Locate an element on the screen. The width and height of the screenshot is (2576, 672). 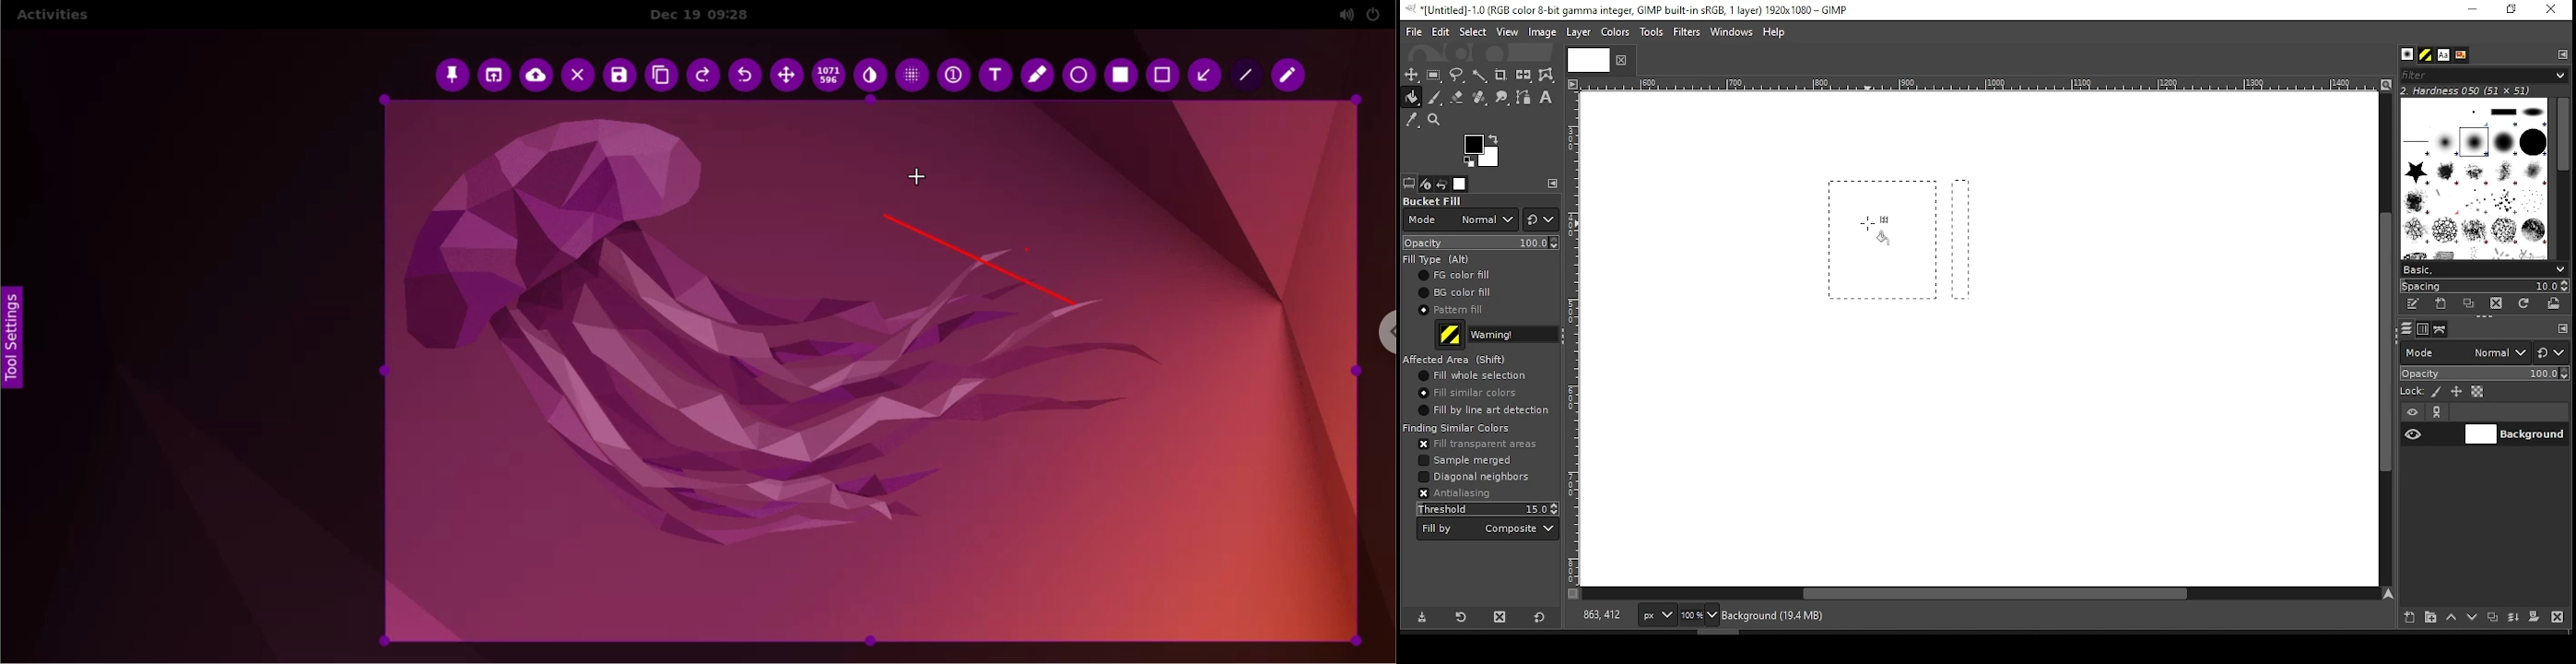
pattern fill is located at coordinates (1451, 309).